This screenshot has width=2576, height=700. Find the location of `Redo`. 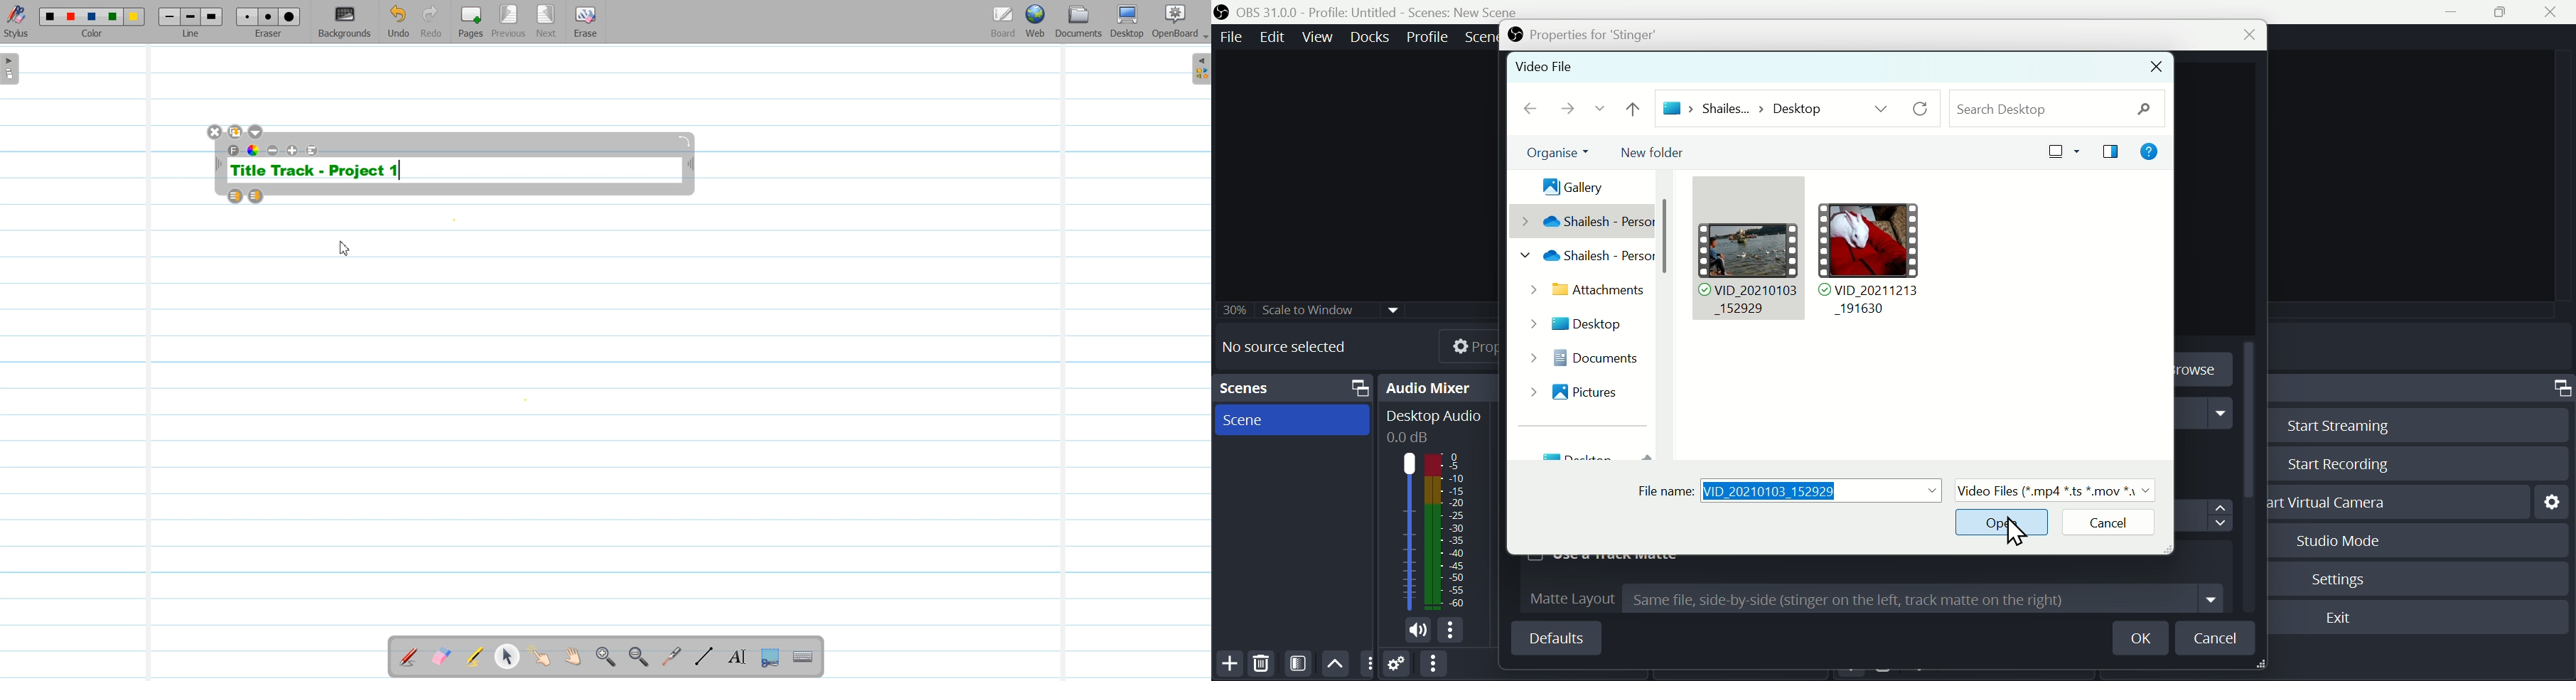

Redo is located at coordinates (431, 22).